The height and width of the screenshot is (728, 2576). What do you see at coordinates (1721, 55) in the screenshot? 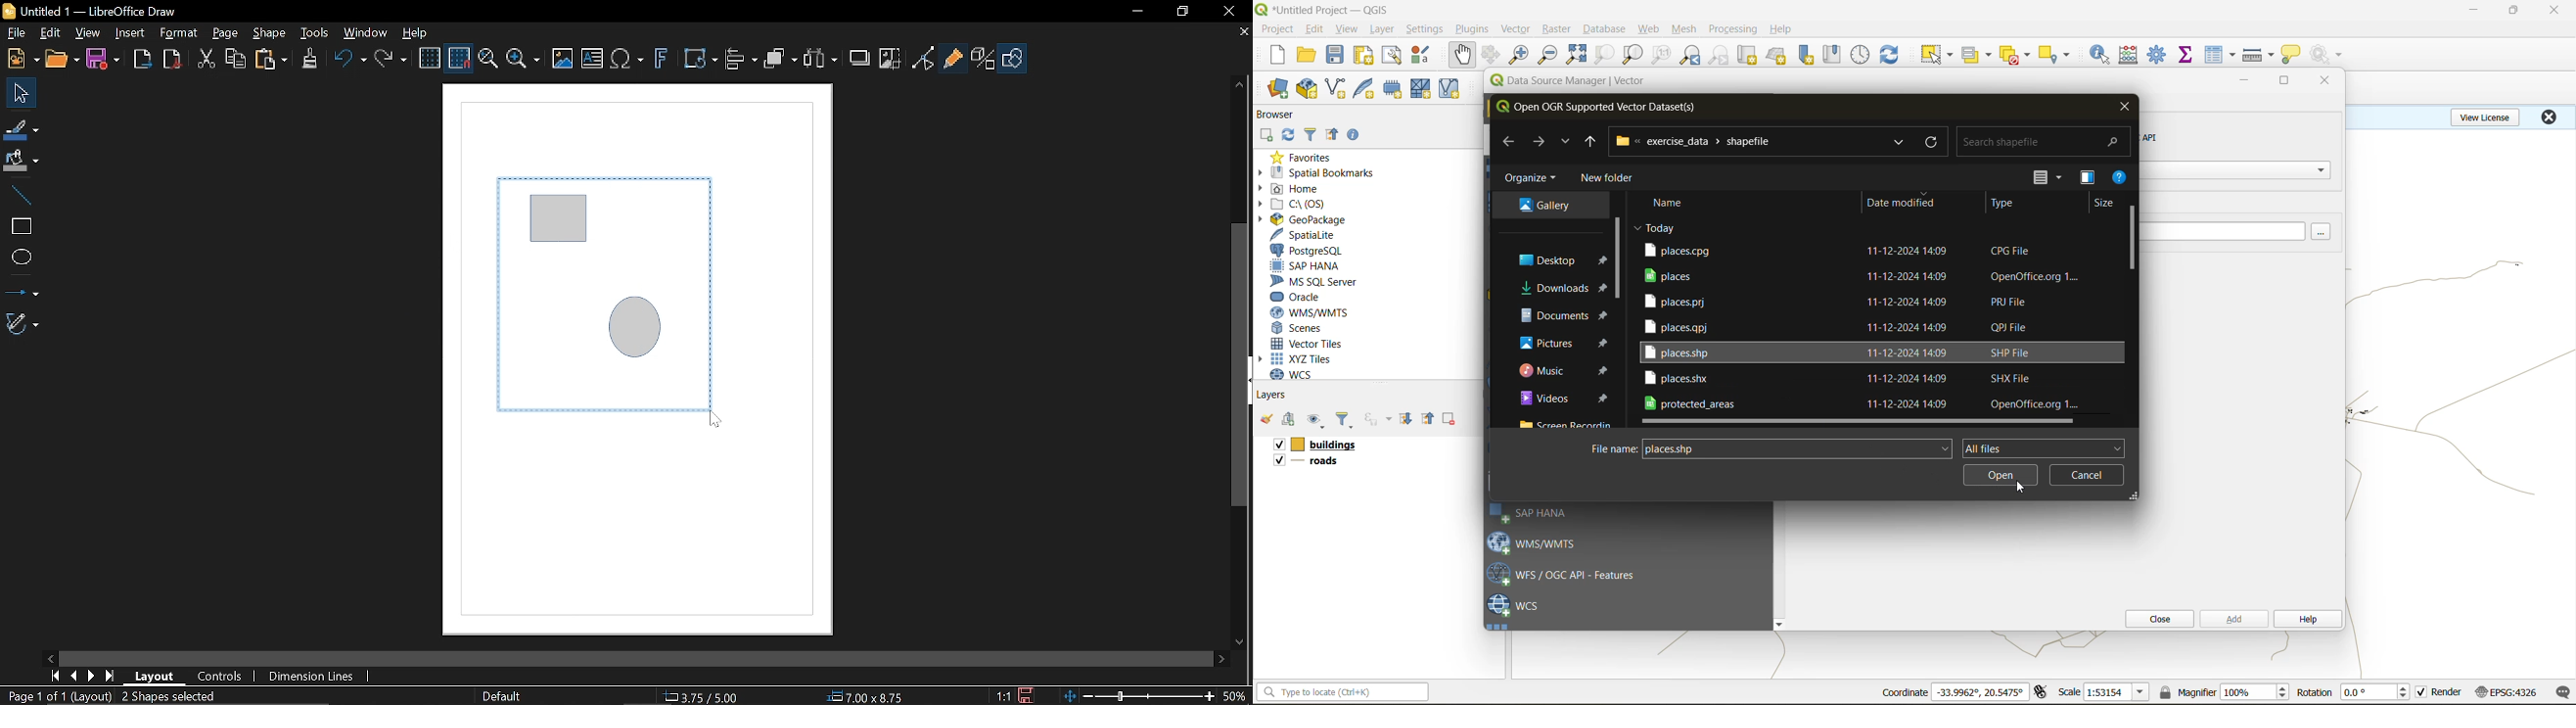
I see `zoom next` at bounding box center [1721, 55].